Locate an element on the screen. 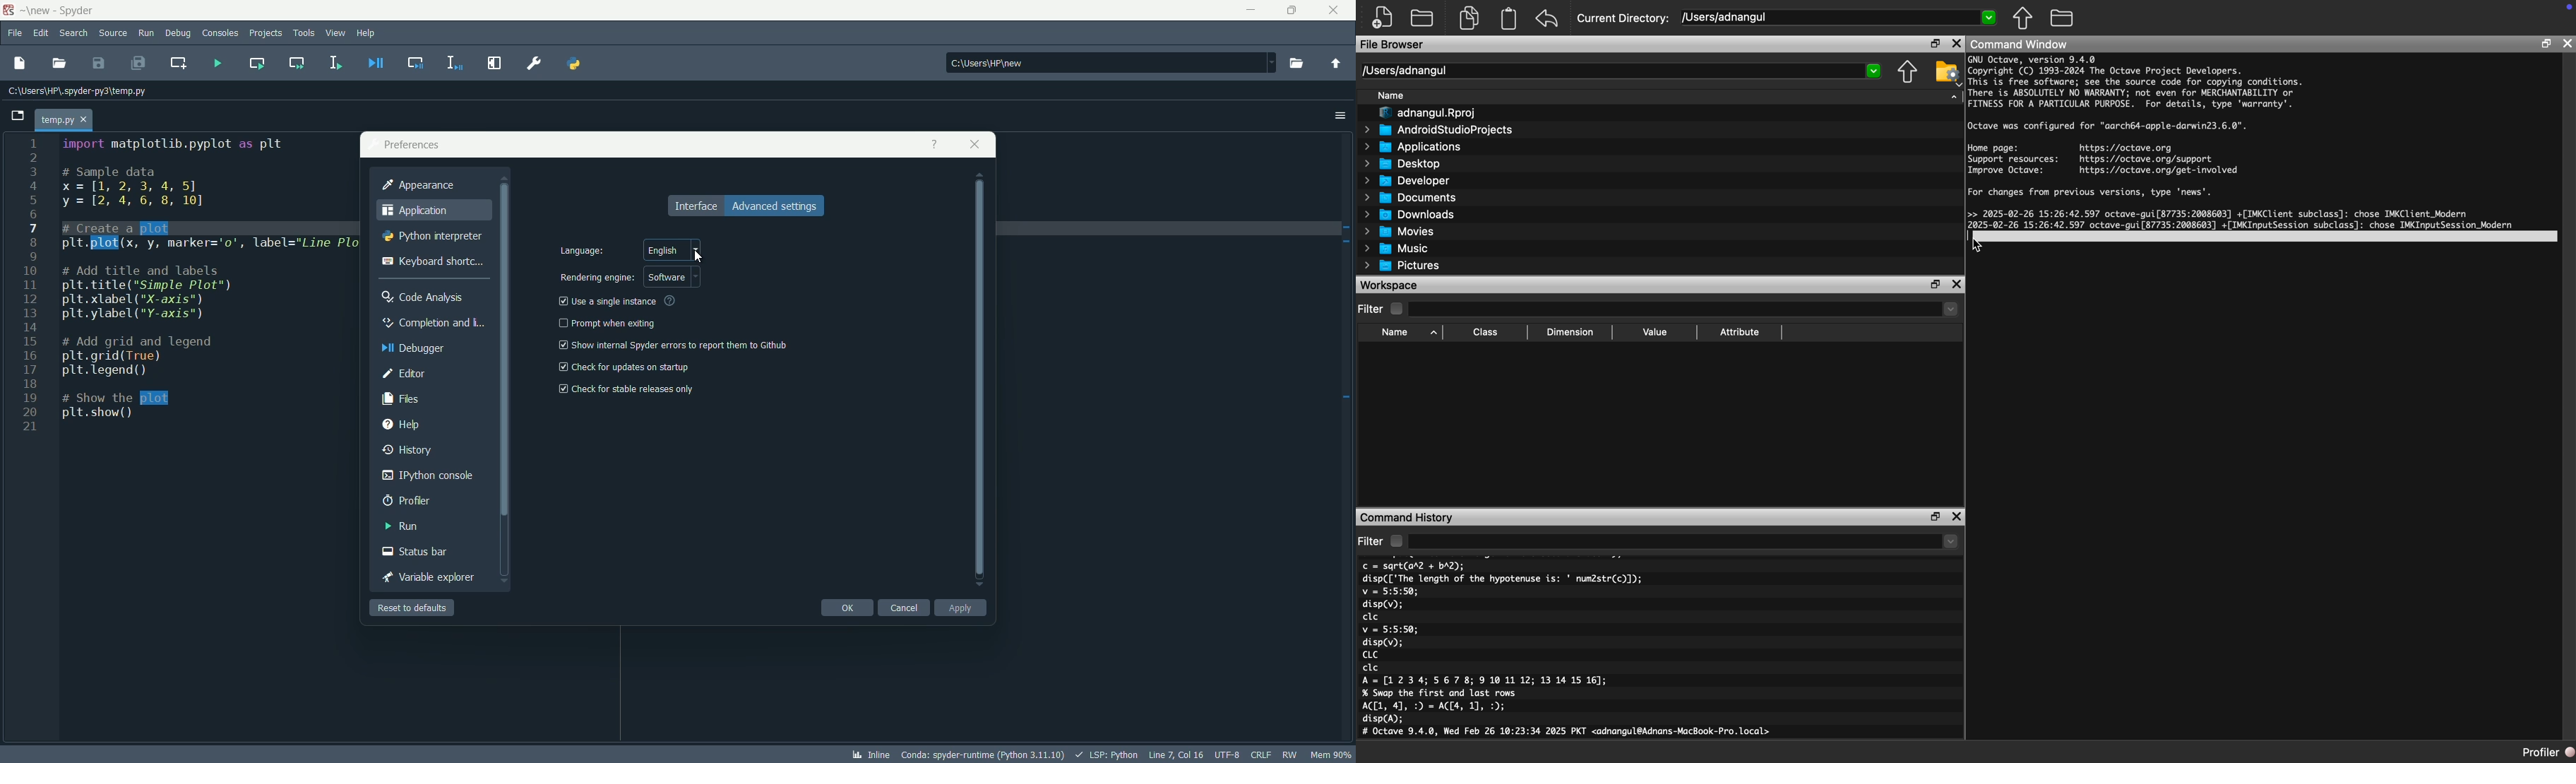 This screenshot has height=784, width=2576. ipython console is located at coordinates (429, 474).